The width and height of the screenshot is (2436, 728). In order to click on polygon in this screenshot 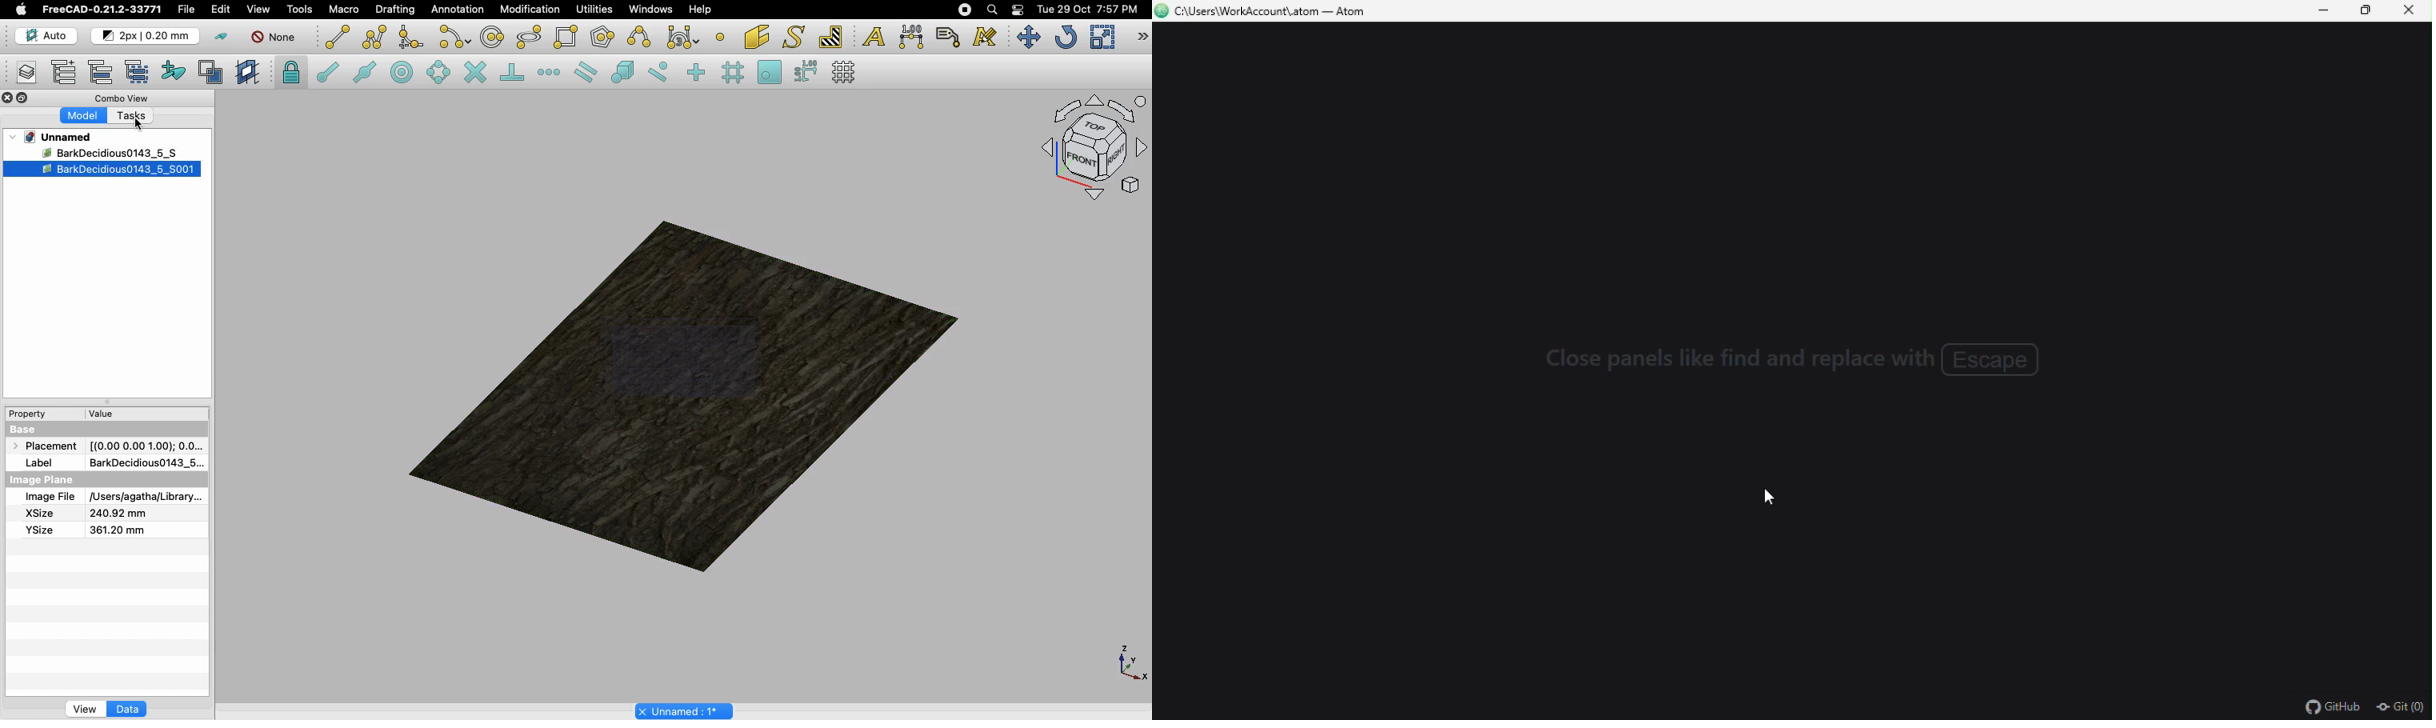, I will do `click(530, 38)`.